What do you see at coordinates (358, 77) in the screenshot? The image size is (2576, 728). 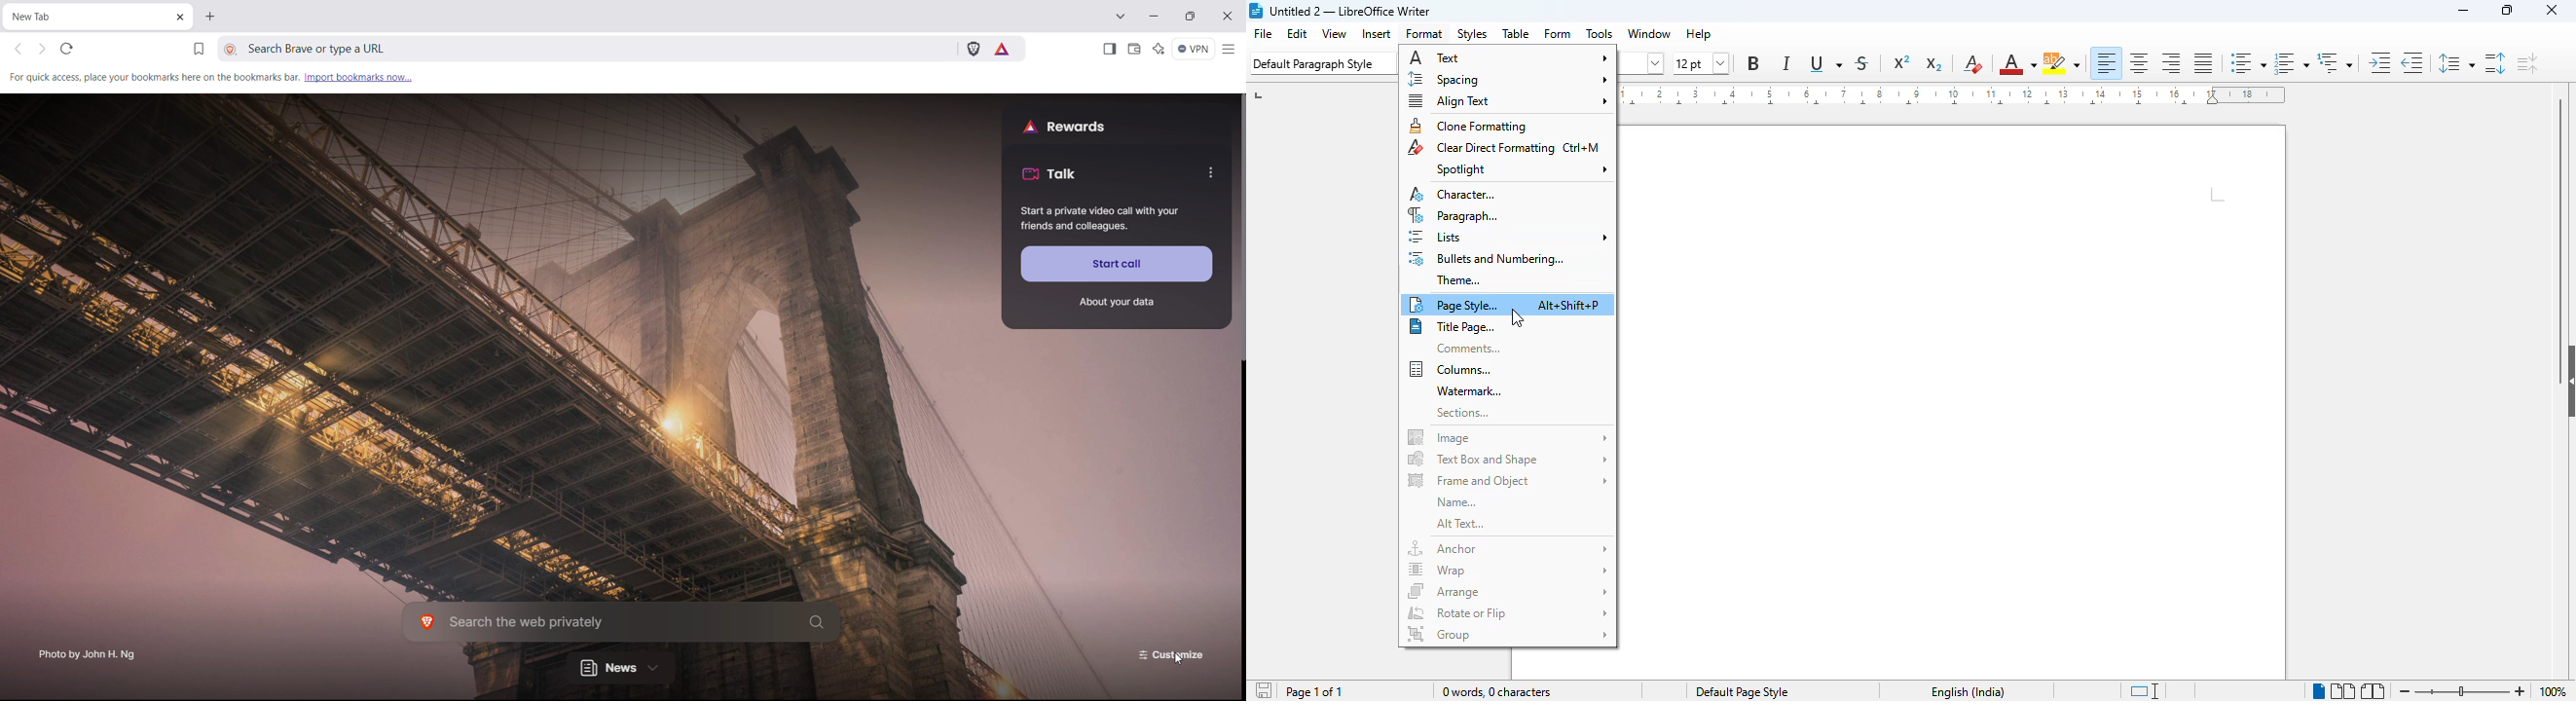 I see `import bookmarks now` at bounding box center [358, 77].